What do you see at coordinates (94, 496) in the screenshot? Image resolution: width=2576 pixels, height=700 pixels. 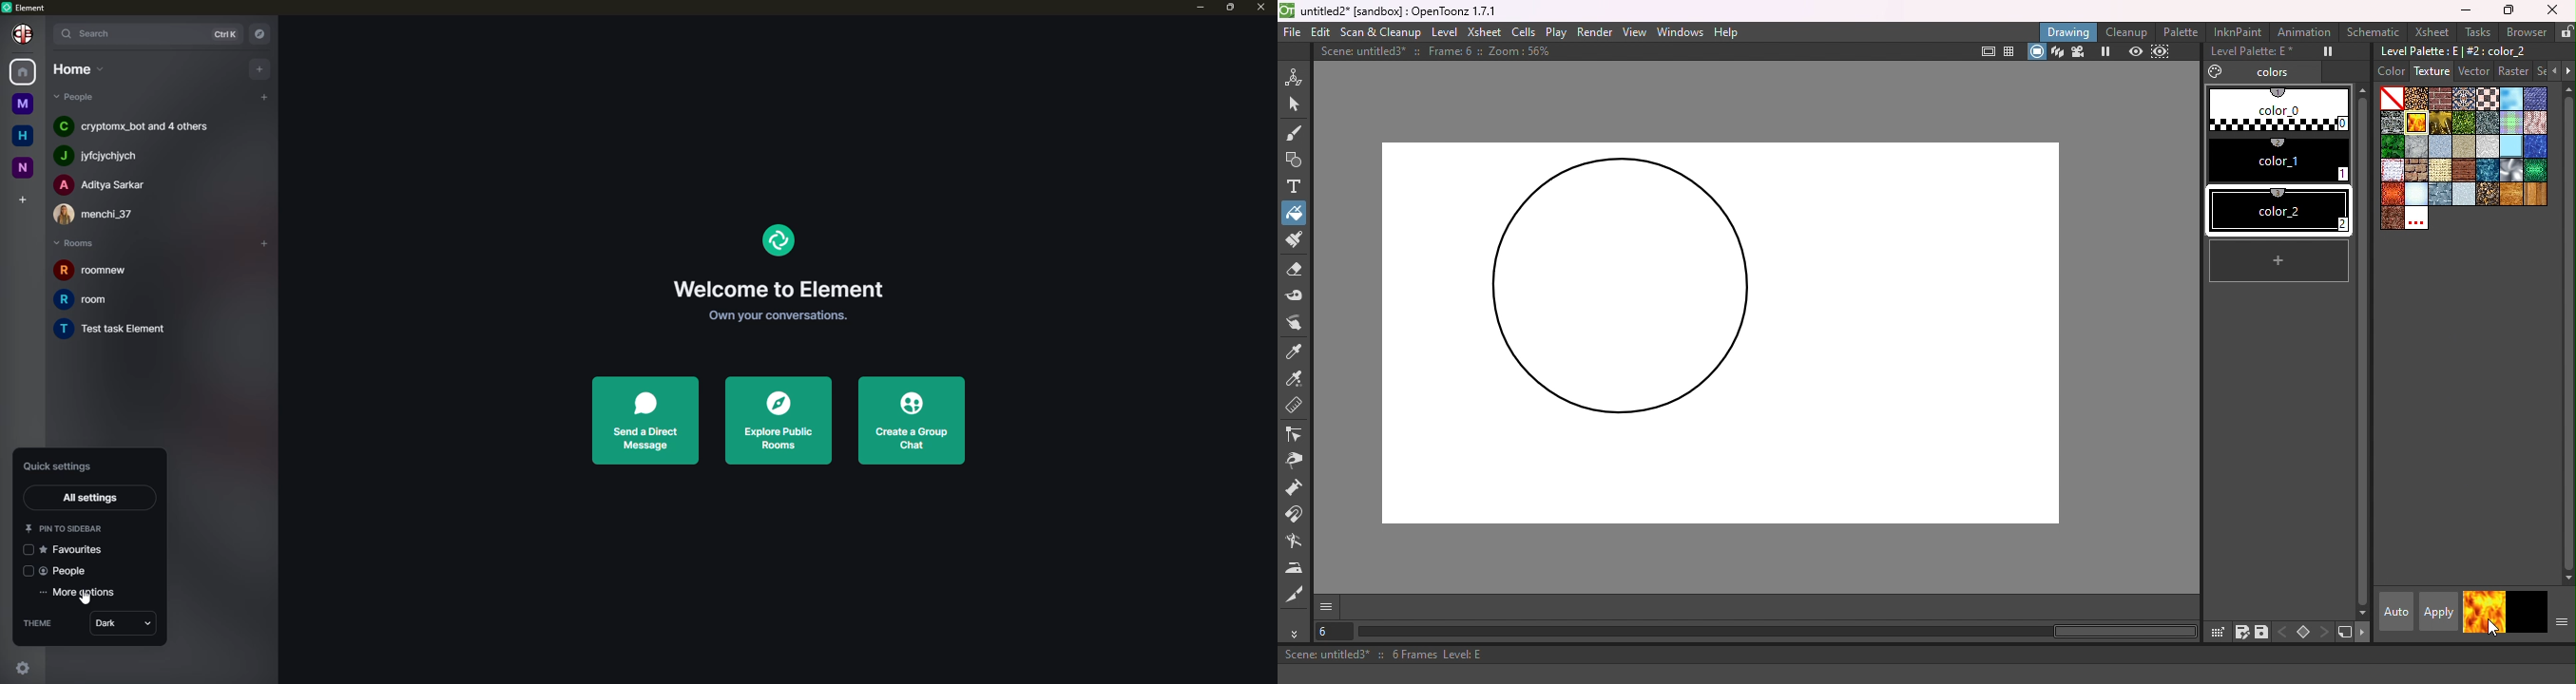 I see `all settings` at bounding box center [94, 496].